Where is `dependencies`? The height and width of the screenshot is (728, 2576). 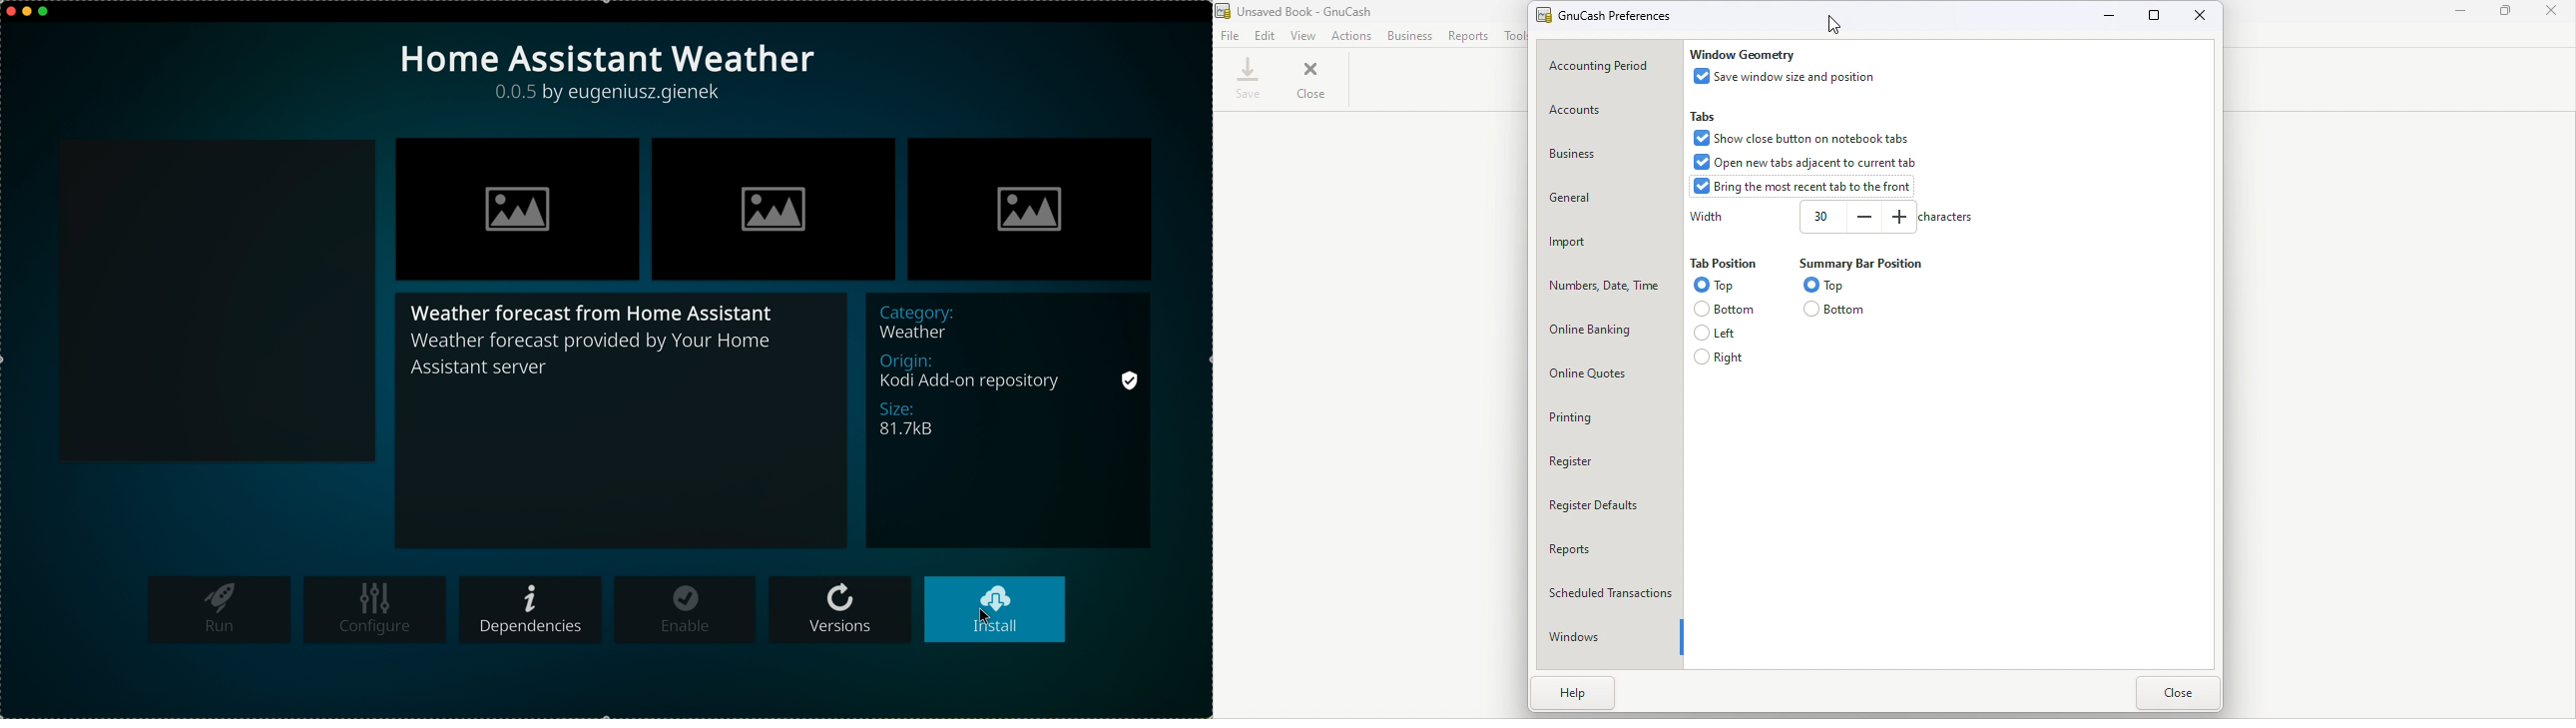 dependencies is located at coordinates (531, 609).